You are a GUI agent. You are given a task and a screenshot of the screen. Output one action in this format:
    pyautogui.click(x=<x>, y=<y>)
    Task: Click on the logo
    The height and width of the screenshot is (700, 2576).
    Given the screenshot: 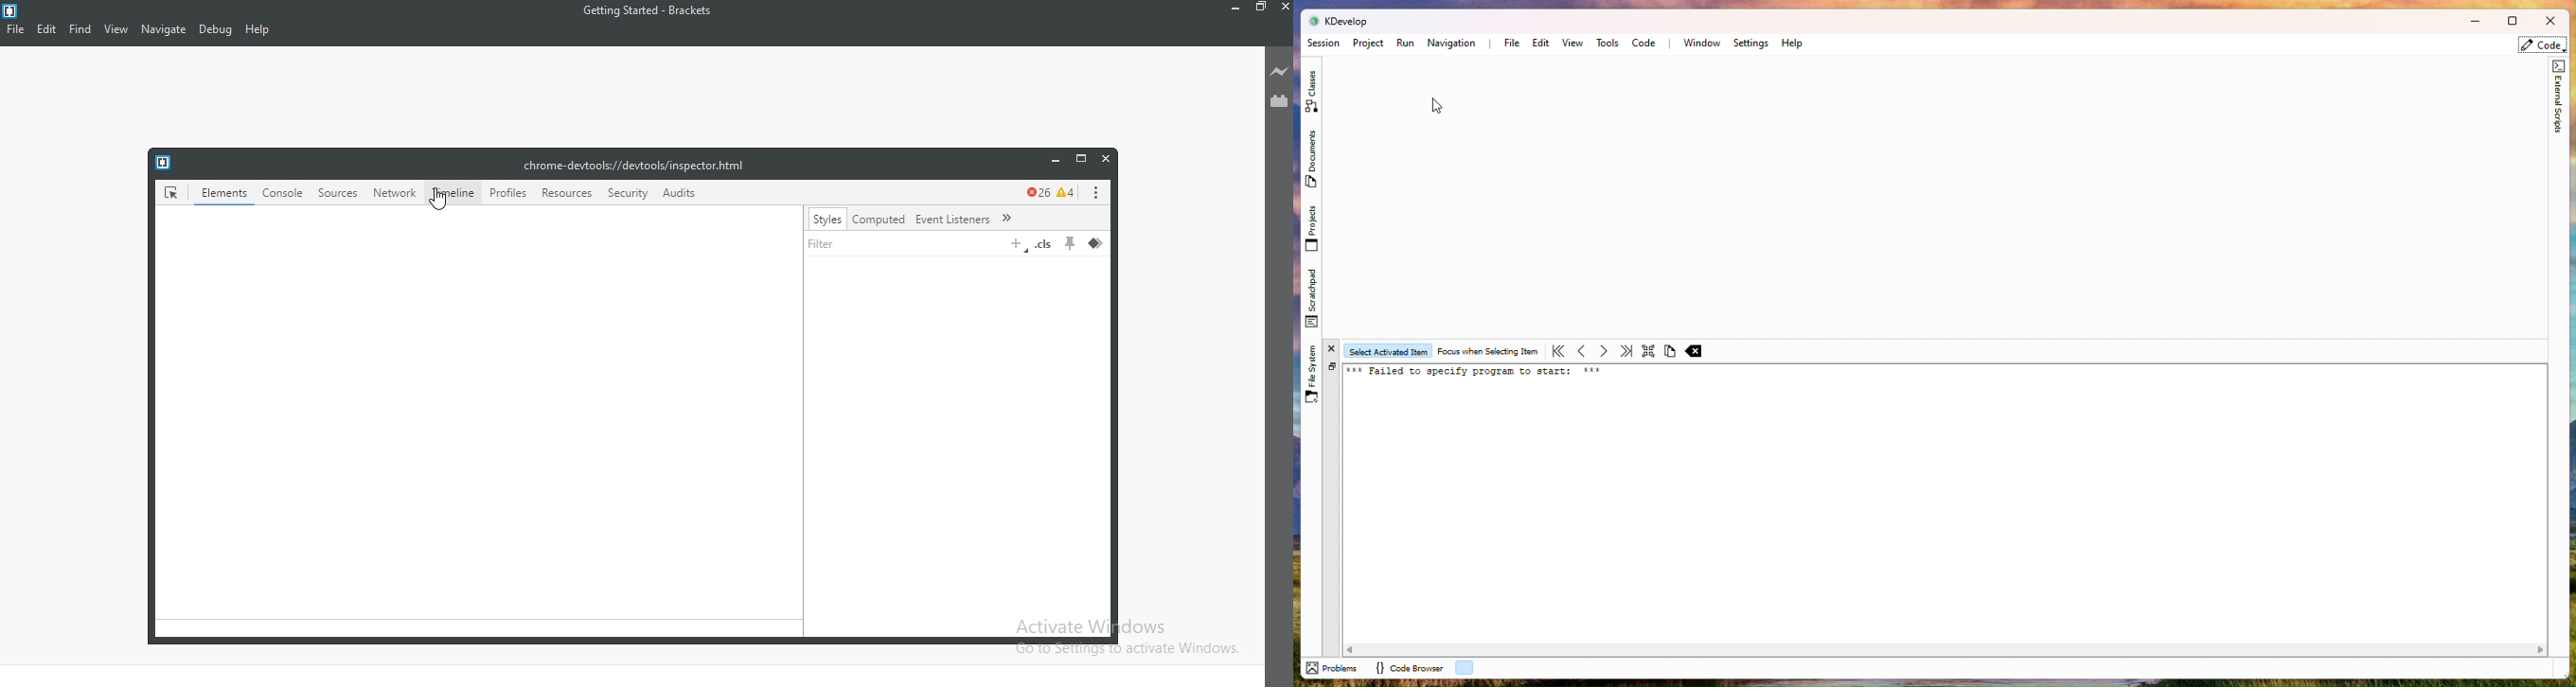 What is the action you would take?
    pyautogui.click(x=163, y=163)
    